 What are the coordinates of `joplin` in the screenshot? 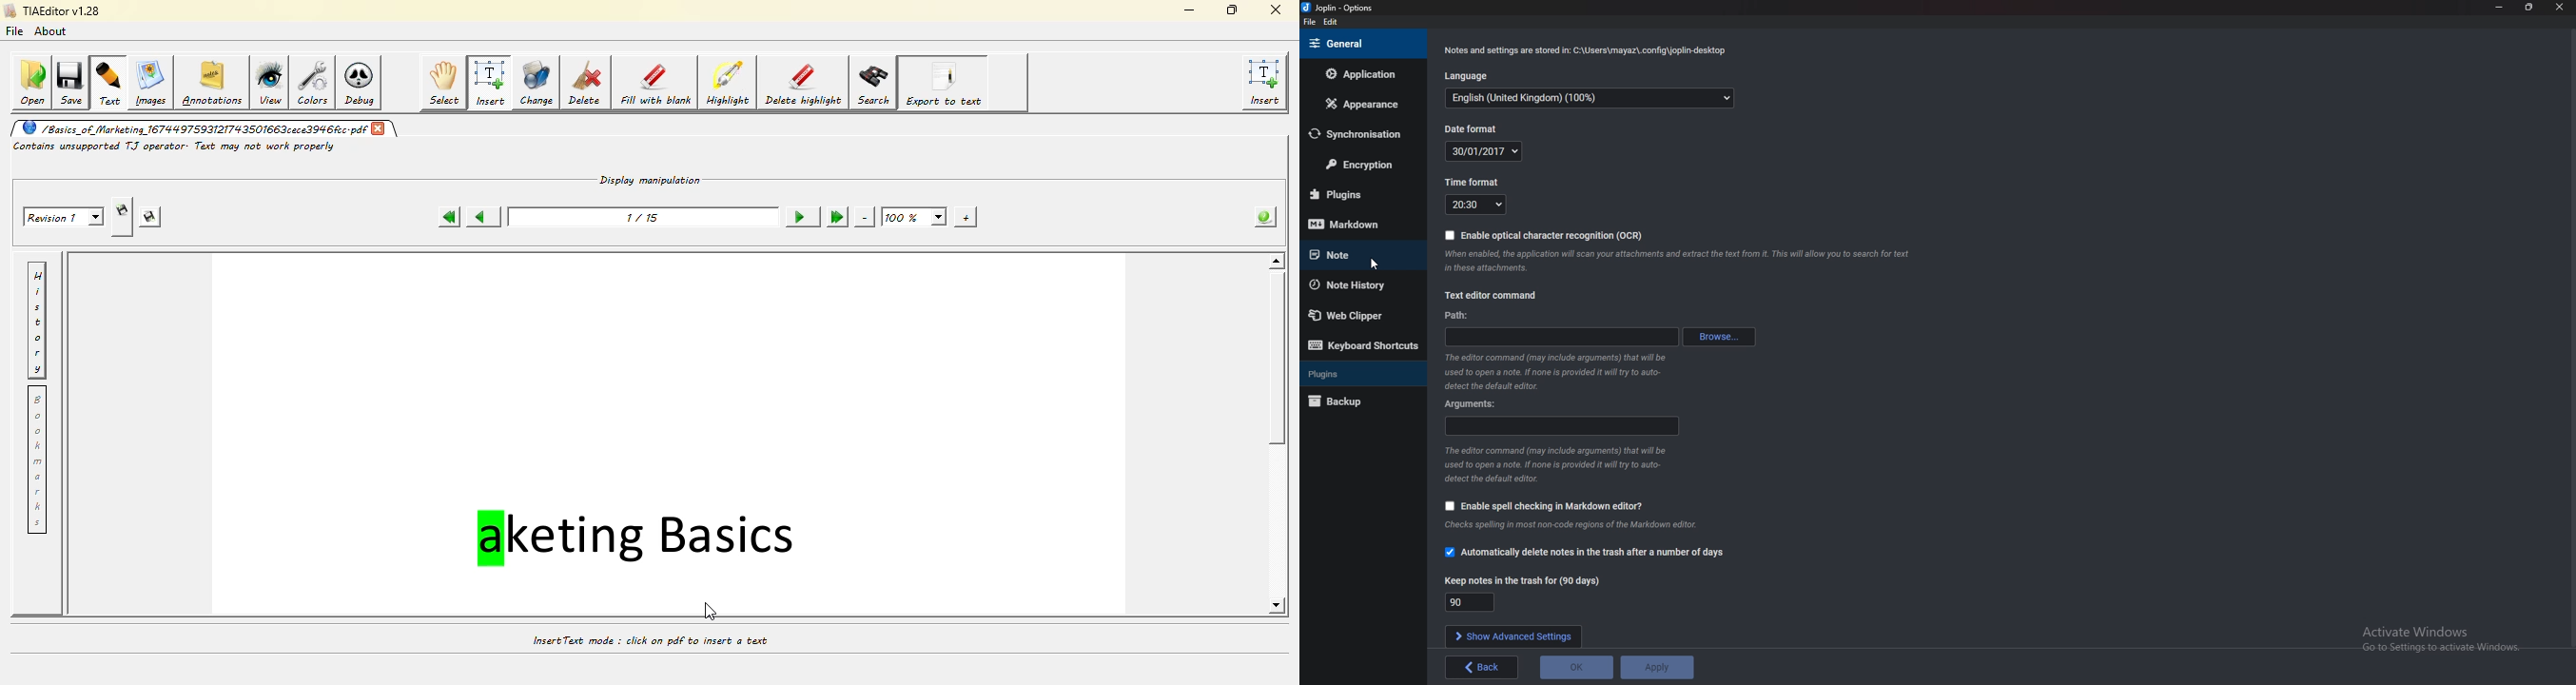 It's located at (1340, 7).